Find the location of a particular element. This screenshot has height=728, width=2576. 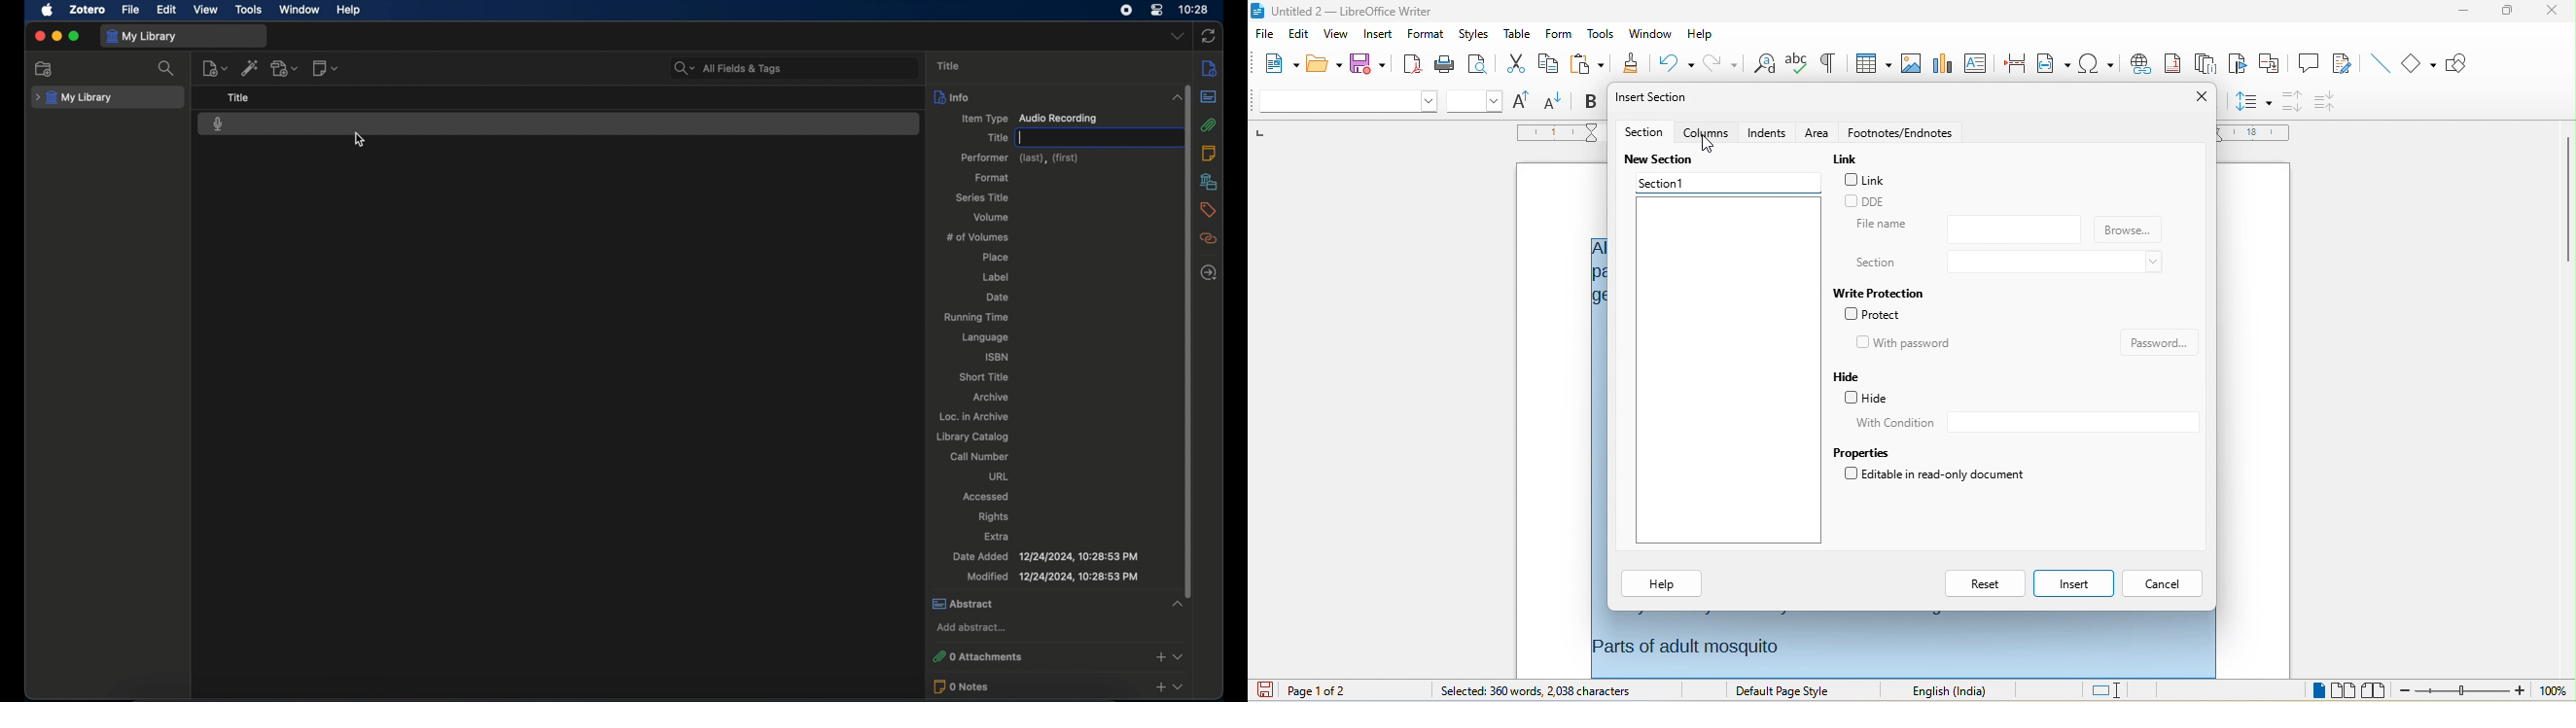

help is located at coordinates (348, 10).